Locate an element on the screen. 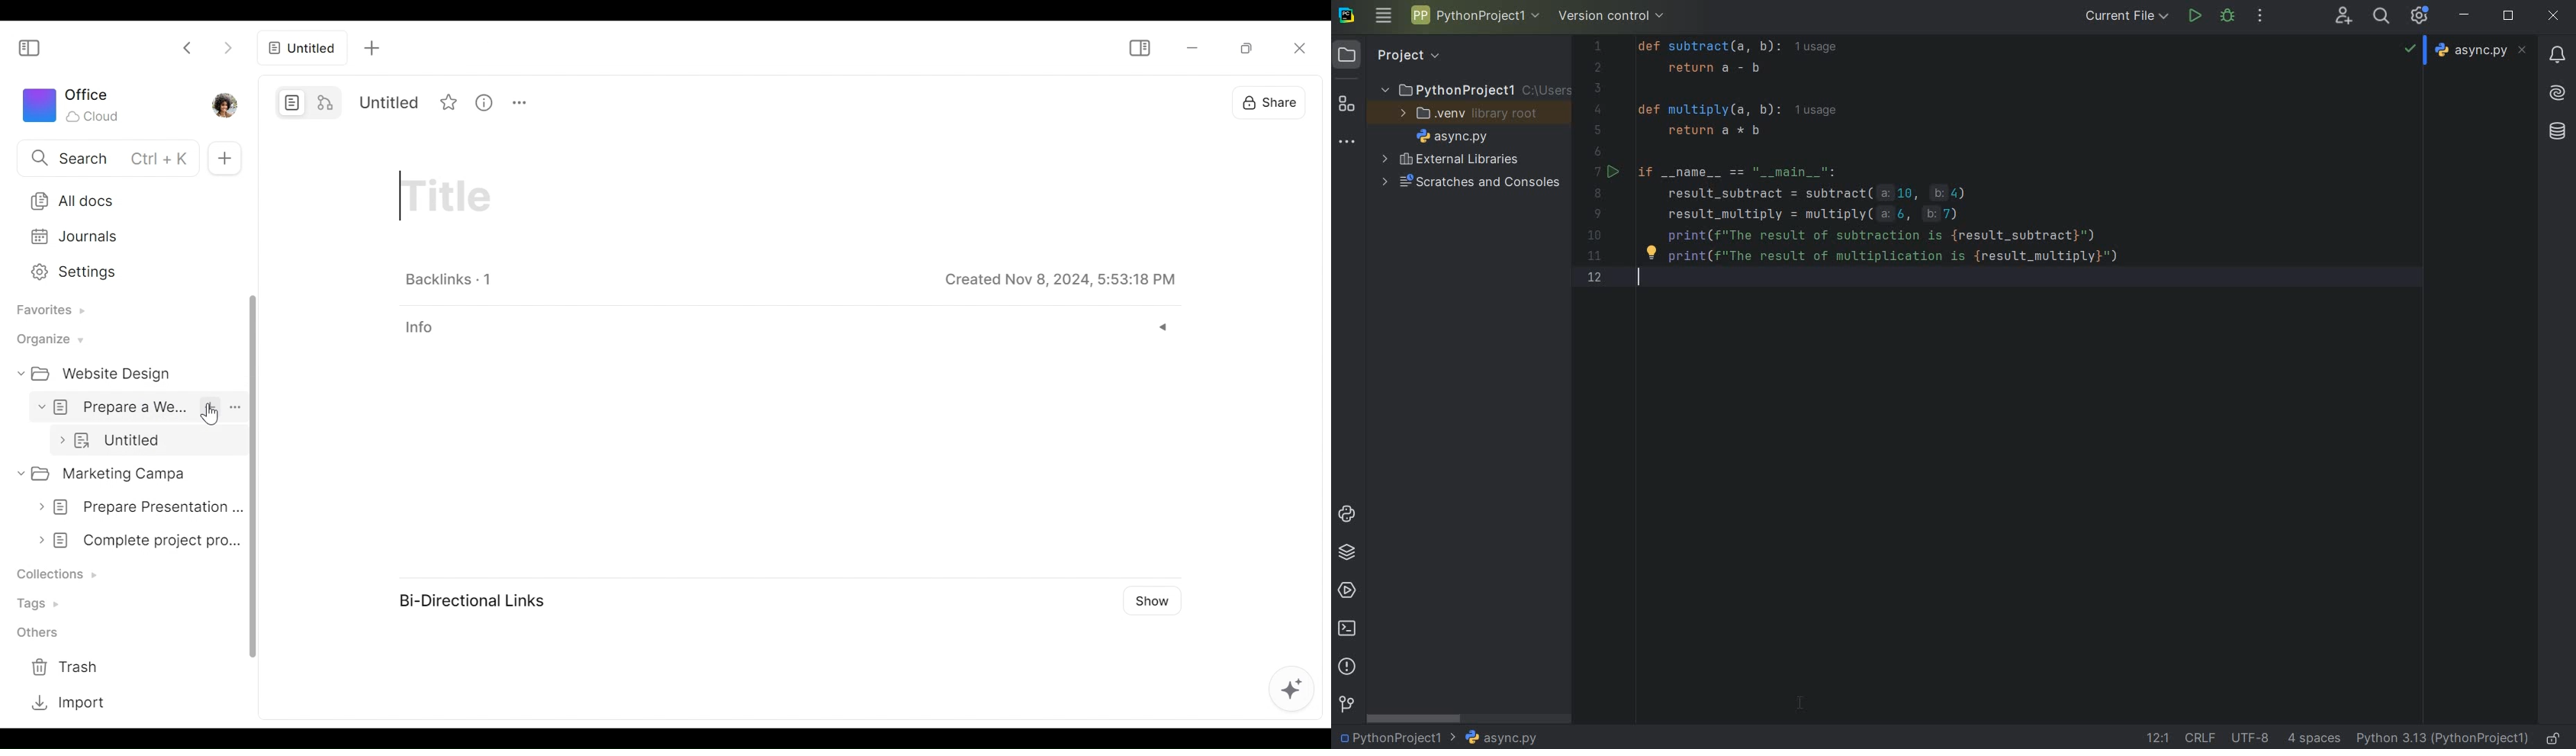 The image size is (2576, 756). View Information is located at coordinates (787, 327).